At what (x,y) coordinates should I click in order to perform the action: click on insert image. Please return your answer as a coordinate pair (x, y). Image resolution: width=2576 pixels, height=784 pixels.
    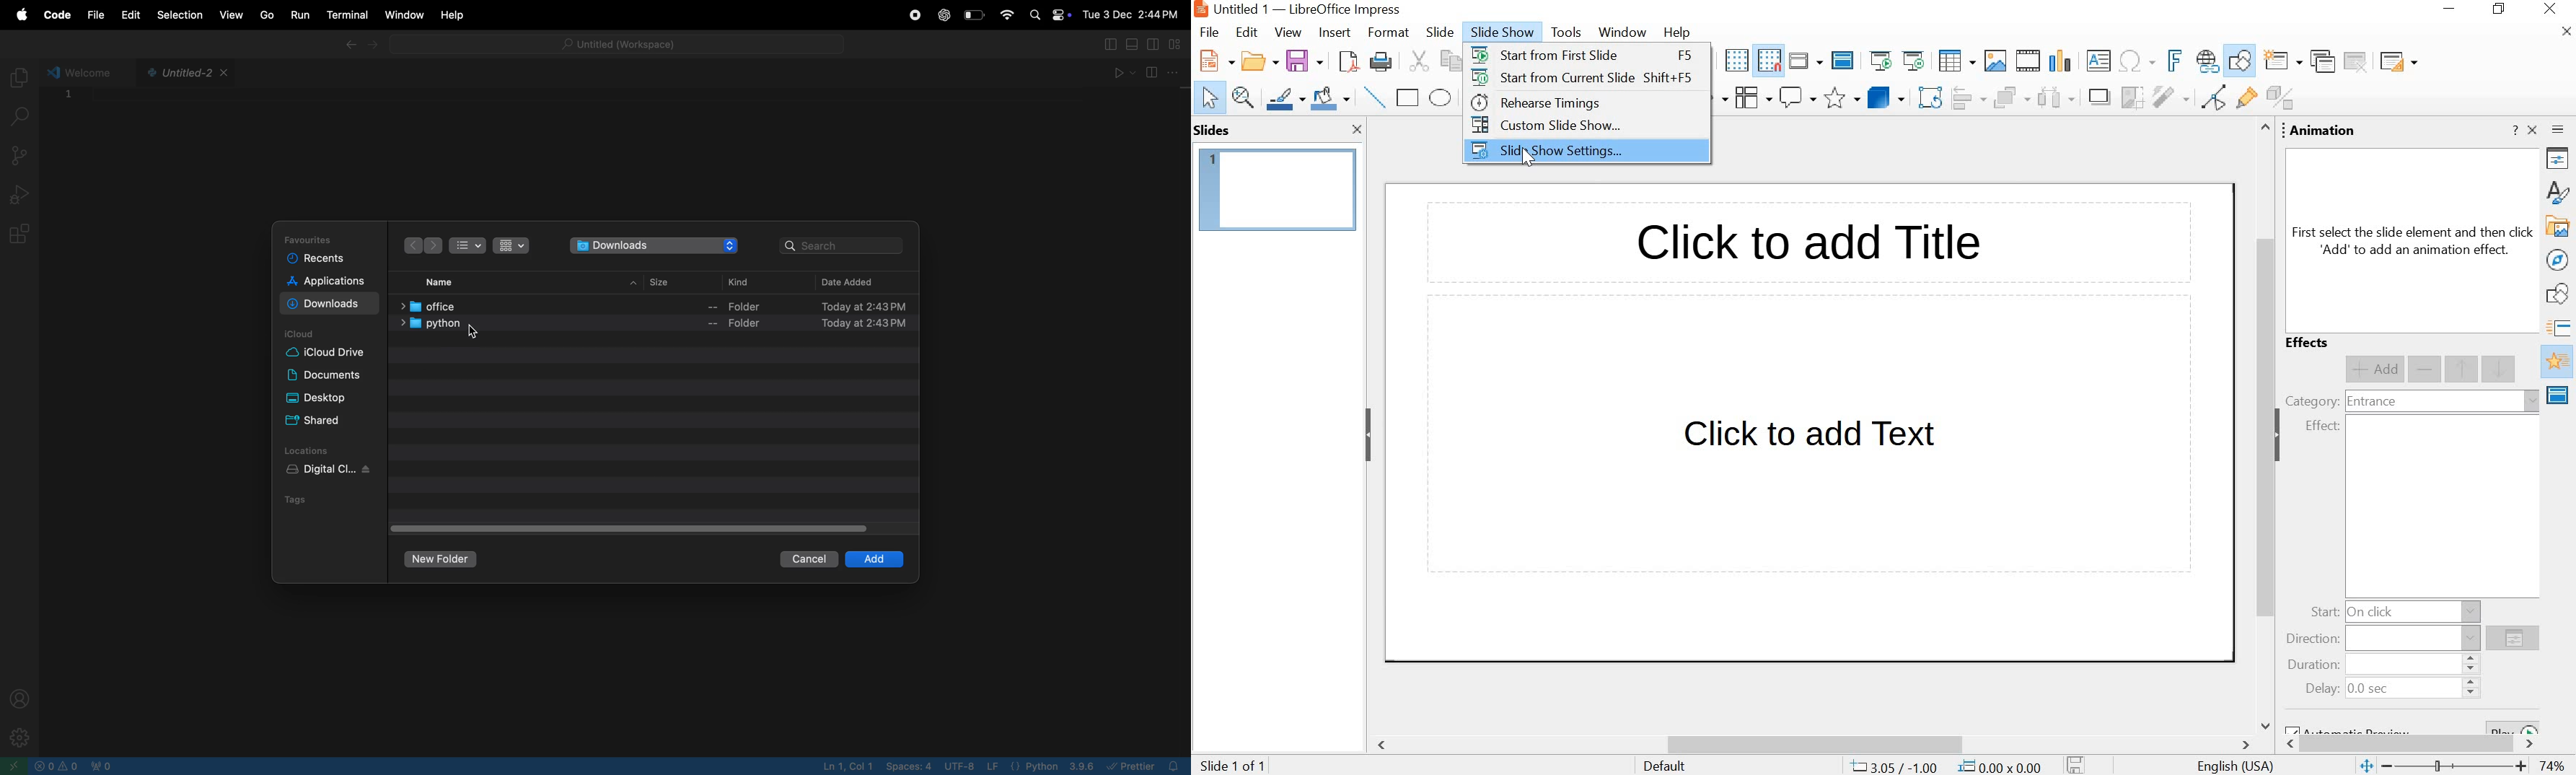
    Looking at the image, I should click on (1995, 61).